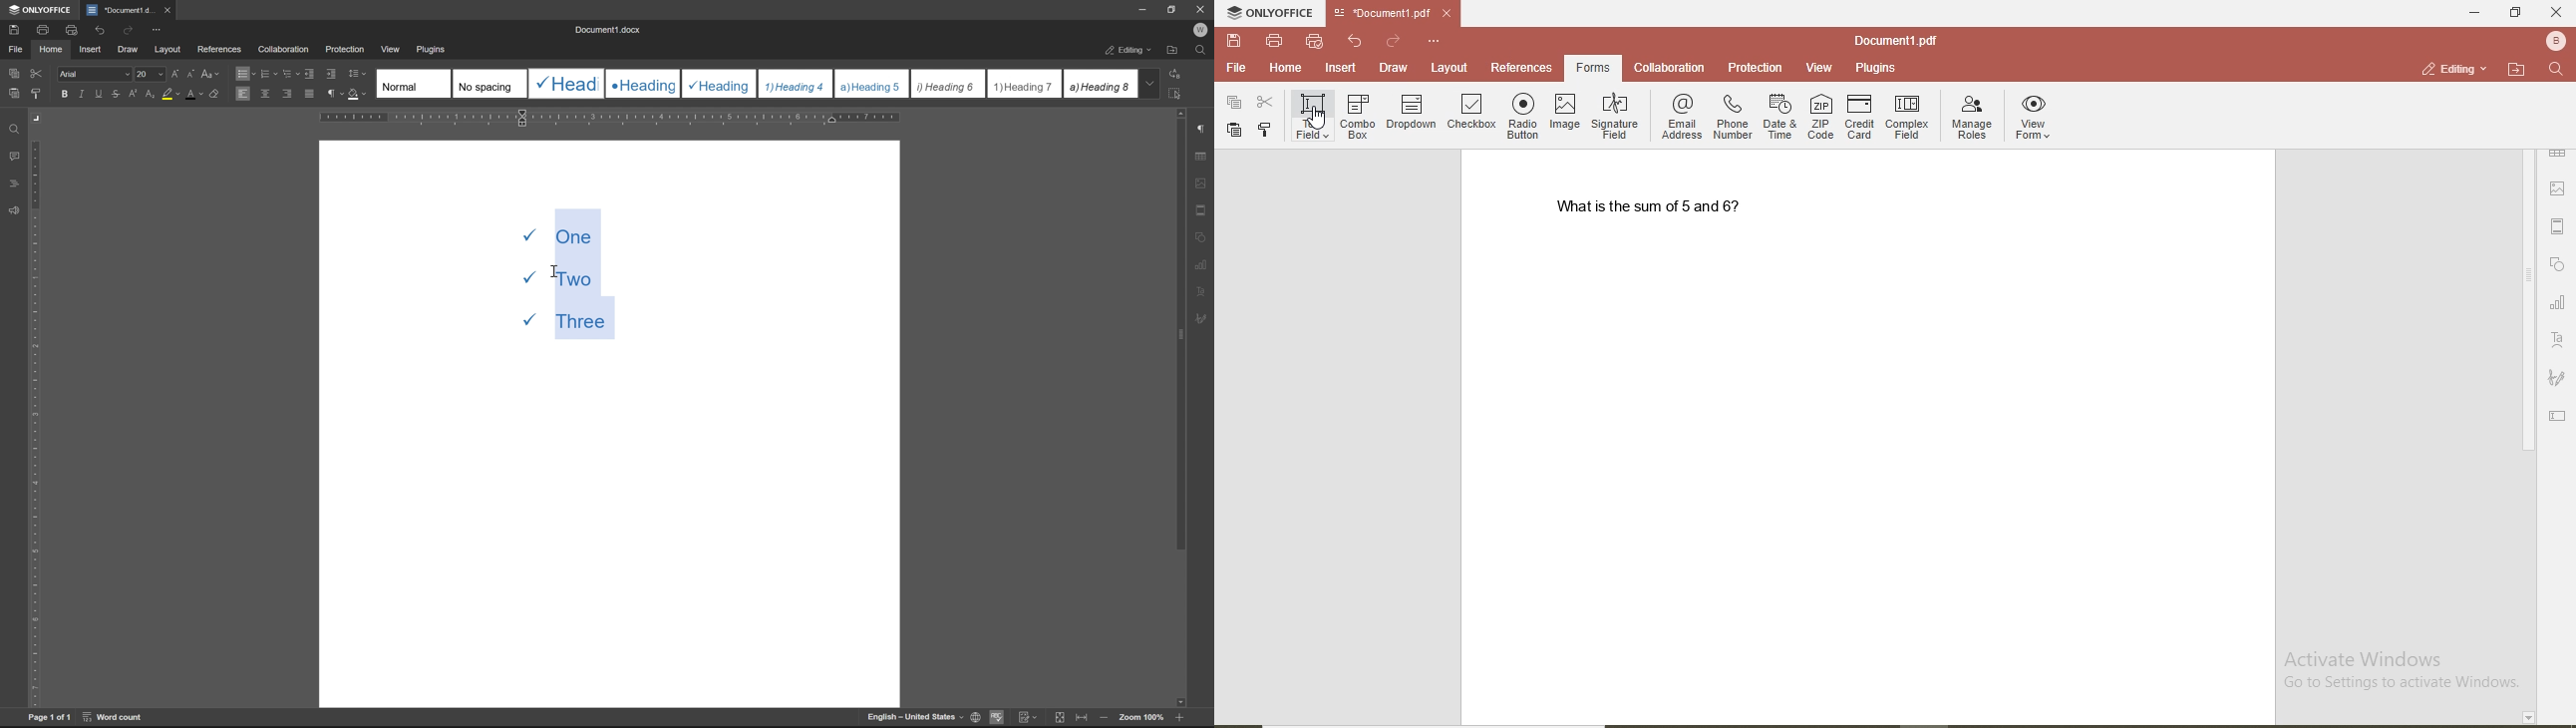 This screenshot has width=2576, height=728. What do you see at coordinates (100, 93) in the screenshot?
I see `underline` at bounding box center [100, 93].